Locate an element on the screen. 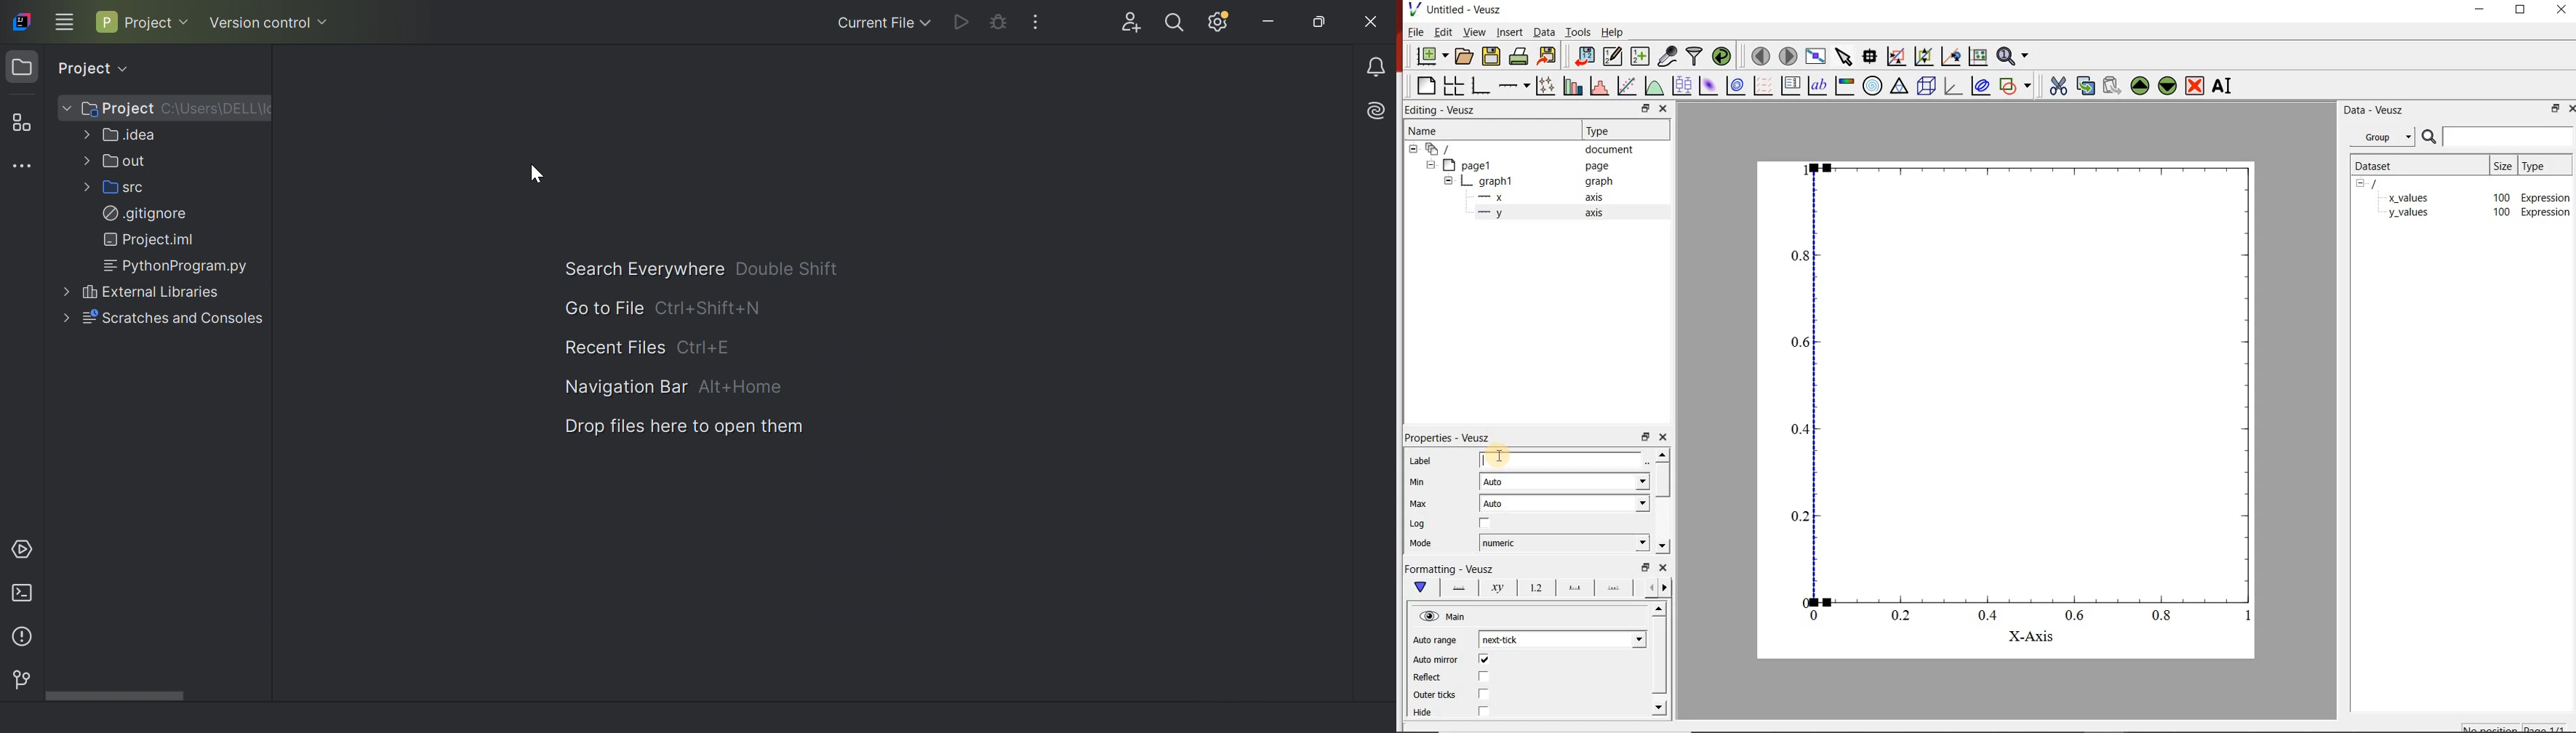  Ctrl+E is located at coordinates (711, 346).